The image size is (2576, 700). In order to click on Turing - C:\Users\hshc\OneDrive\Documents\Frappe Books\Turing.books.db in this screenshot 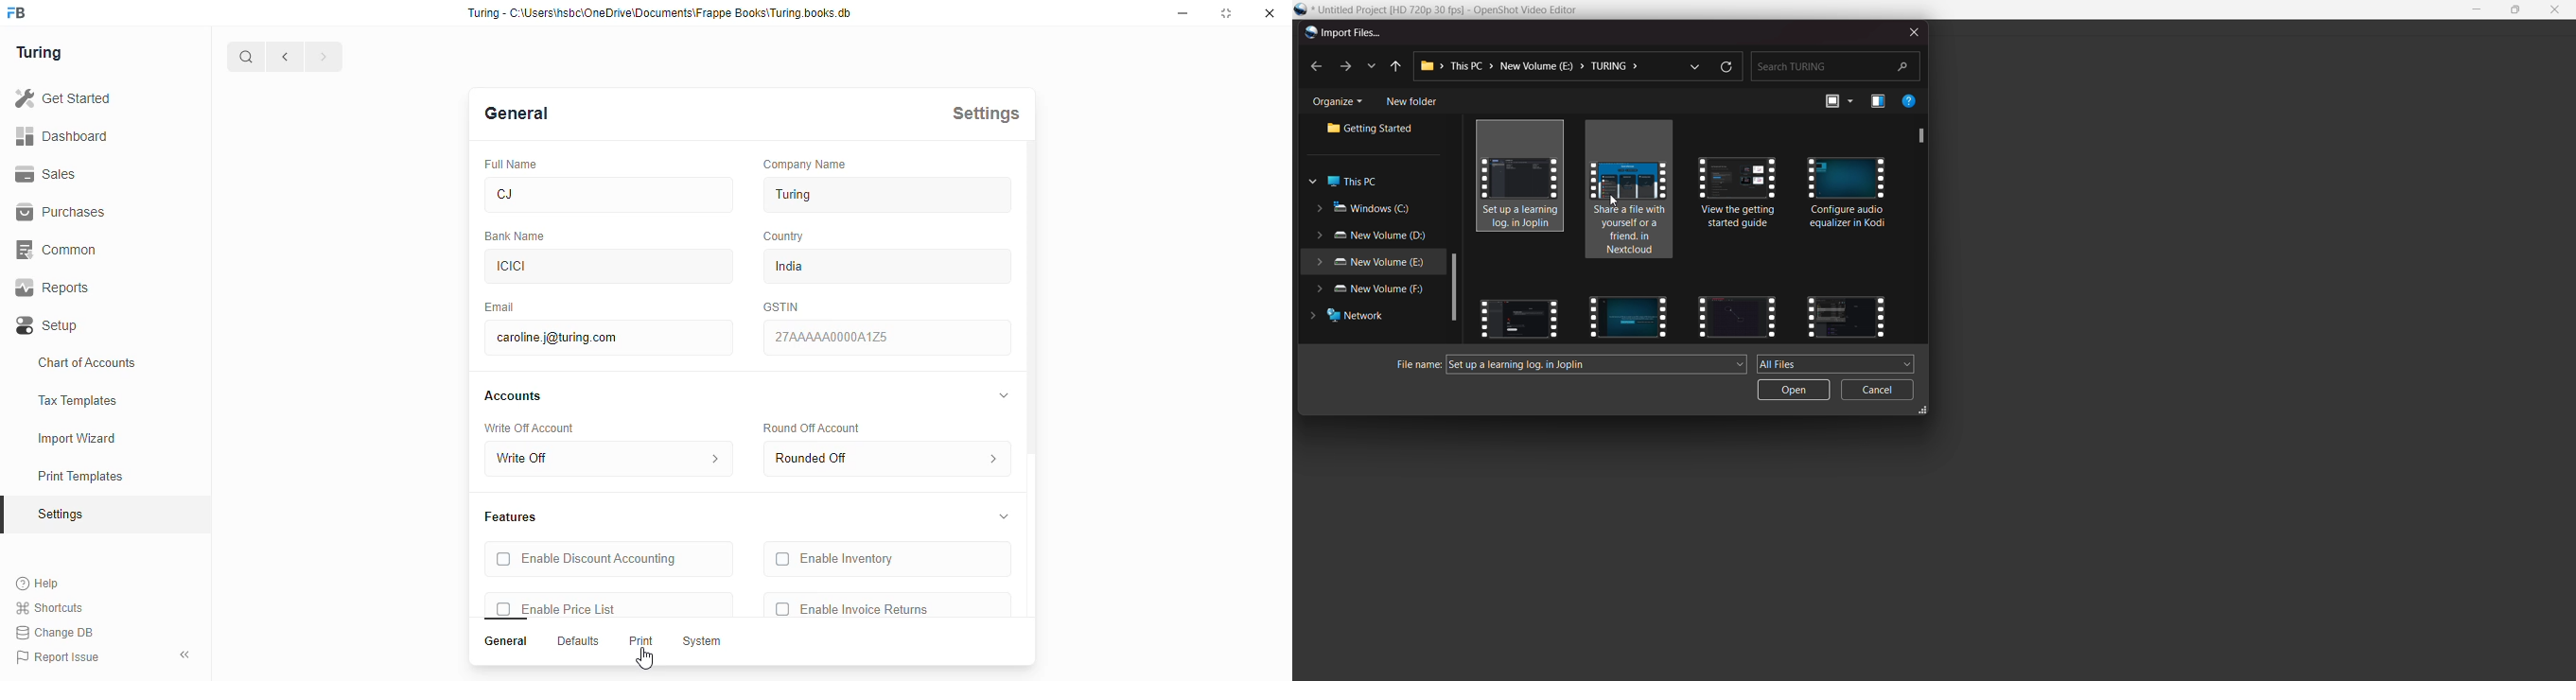, I will do `click(661, 13)`.